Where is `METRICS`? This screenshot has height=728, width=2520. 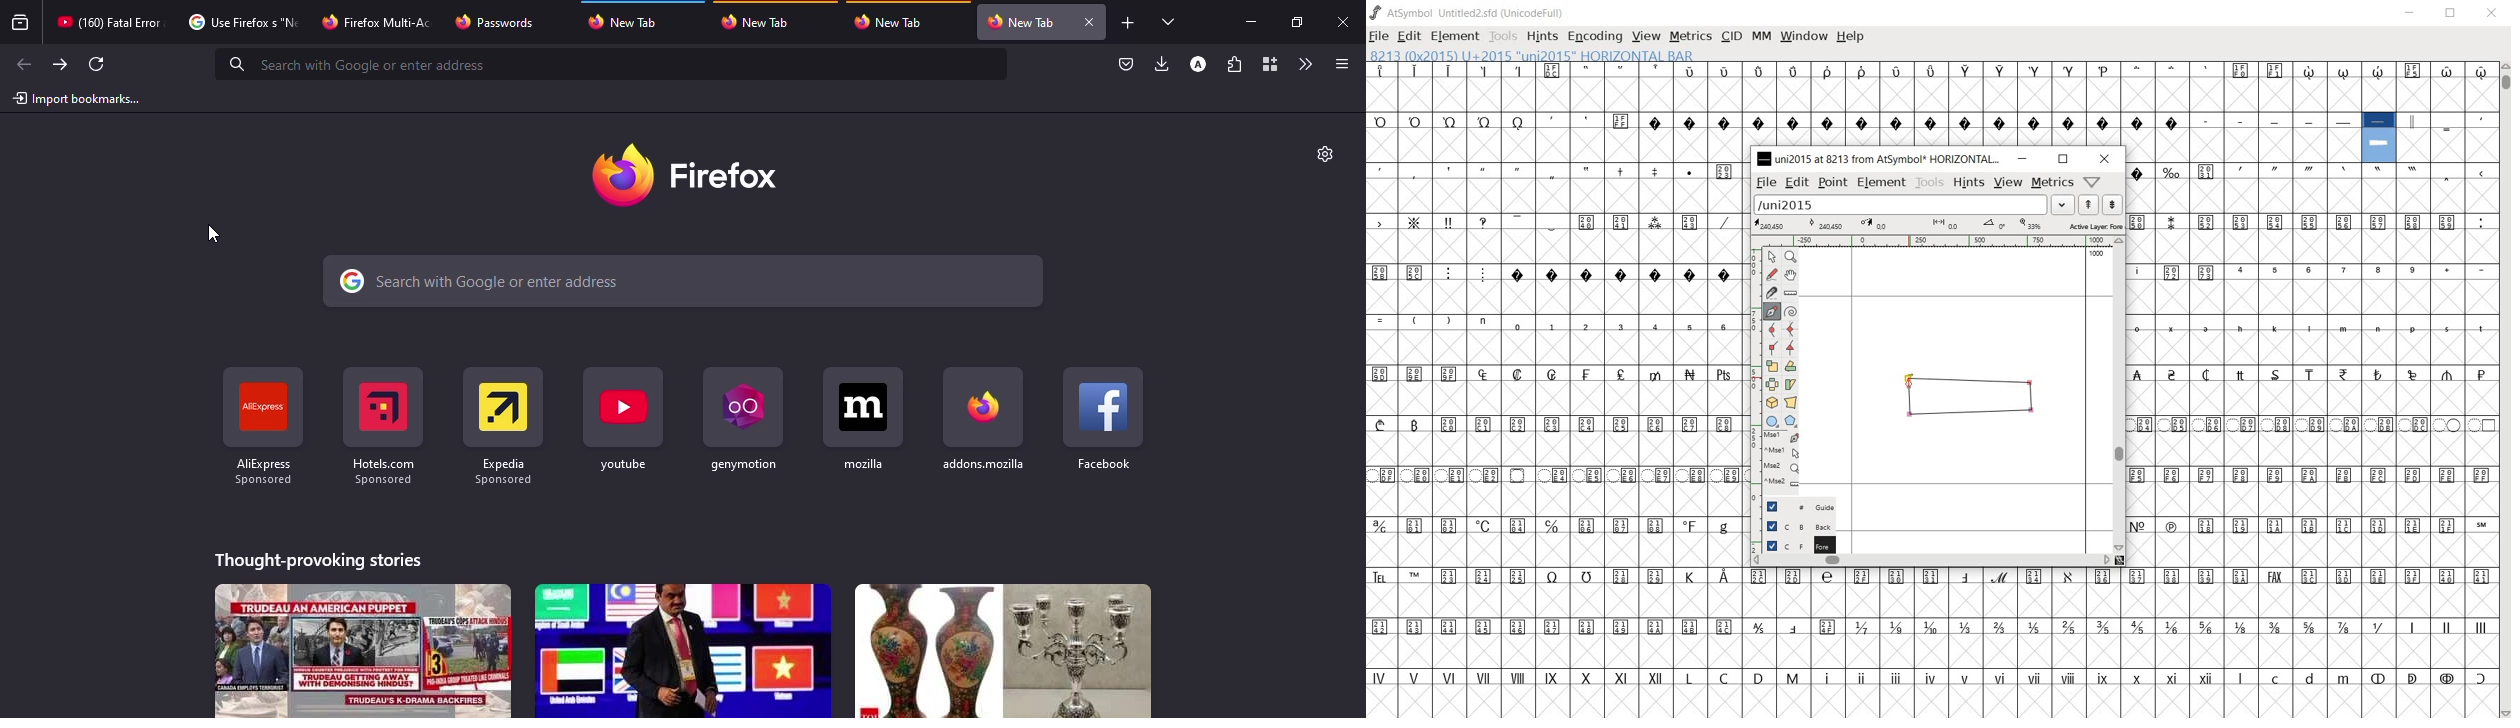
METRICS is located at coordinates (1693, 37).